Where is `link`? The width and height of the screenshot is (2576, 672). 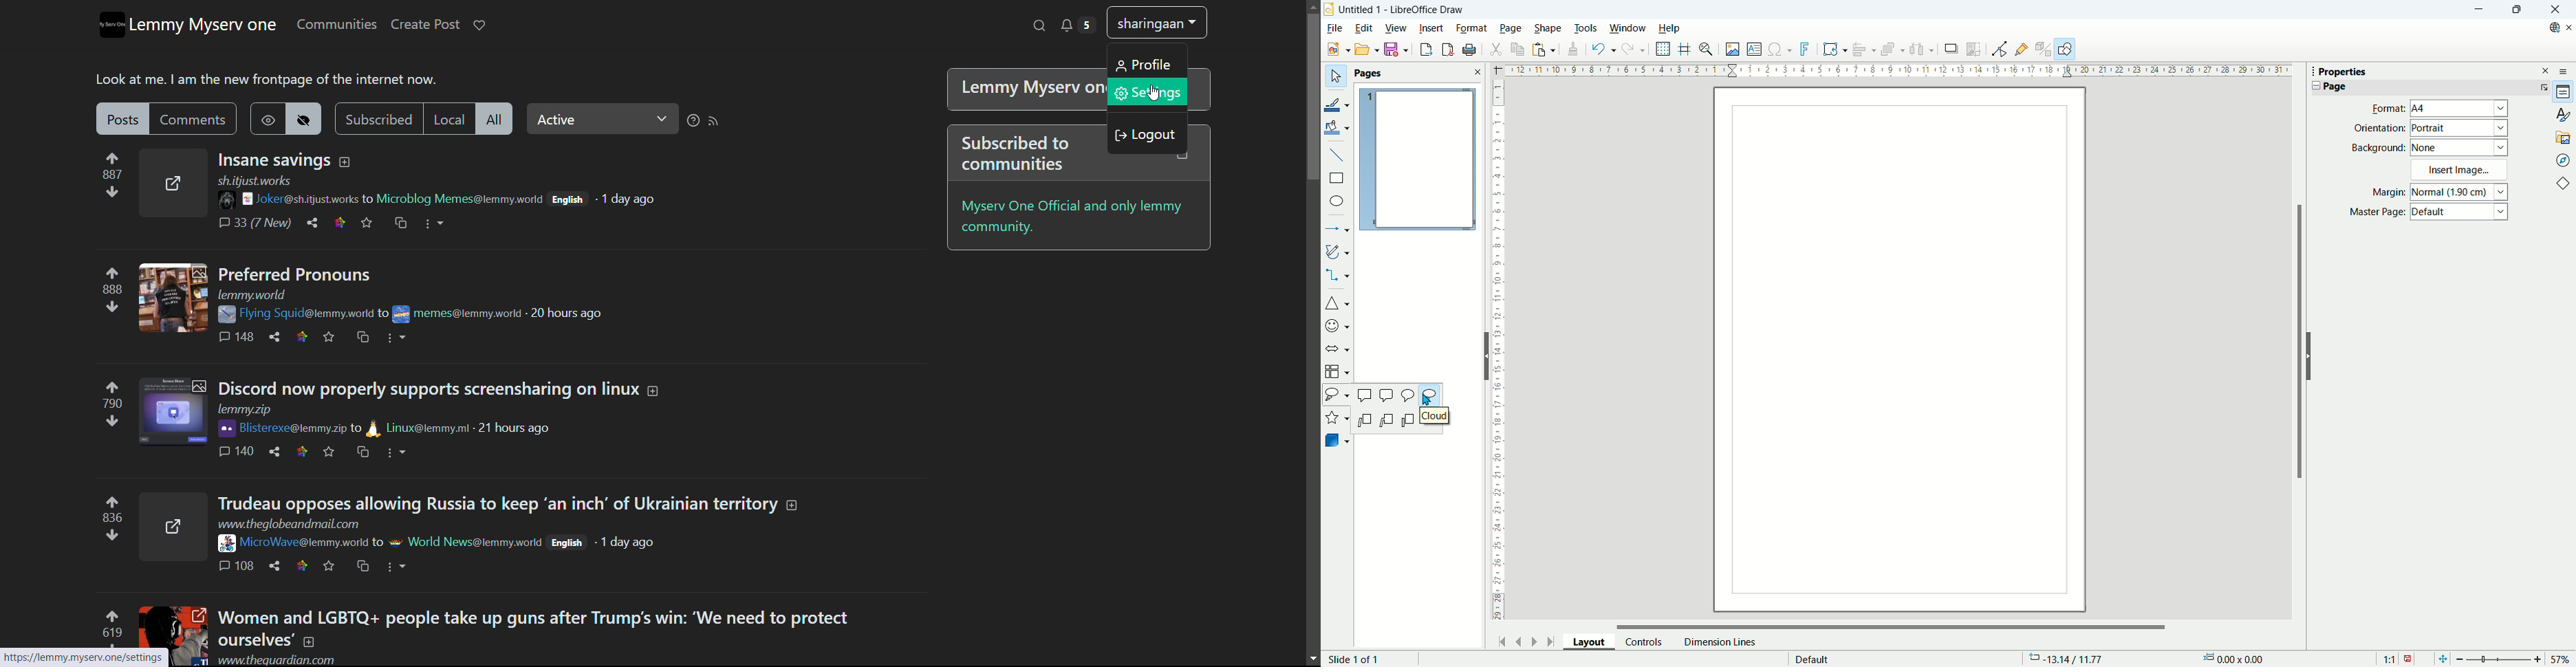 link is located at coordinates (338, 223).